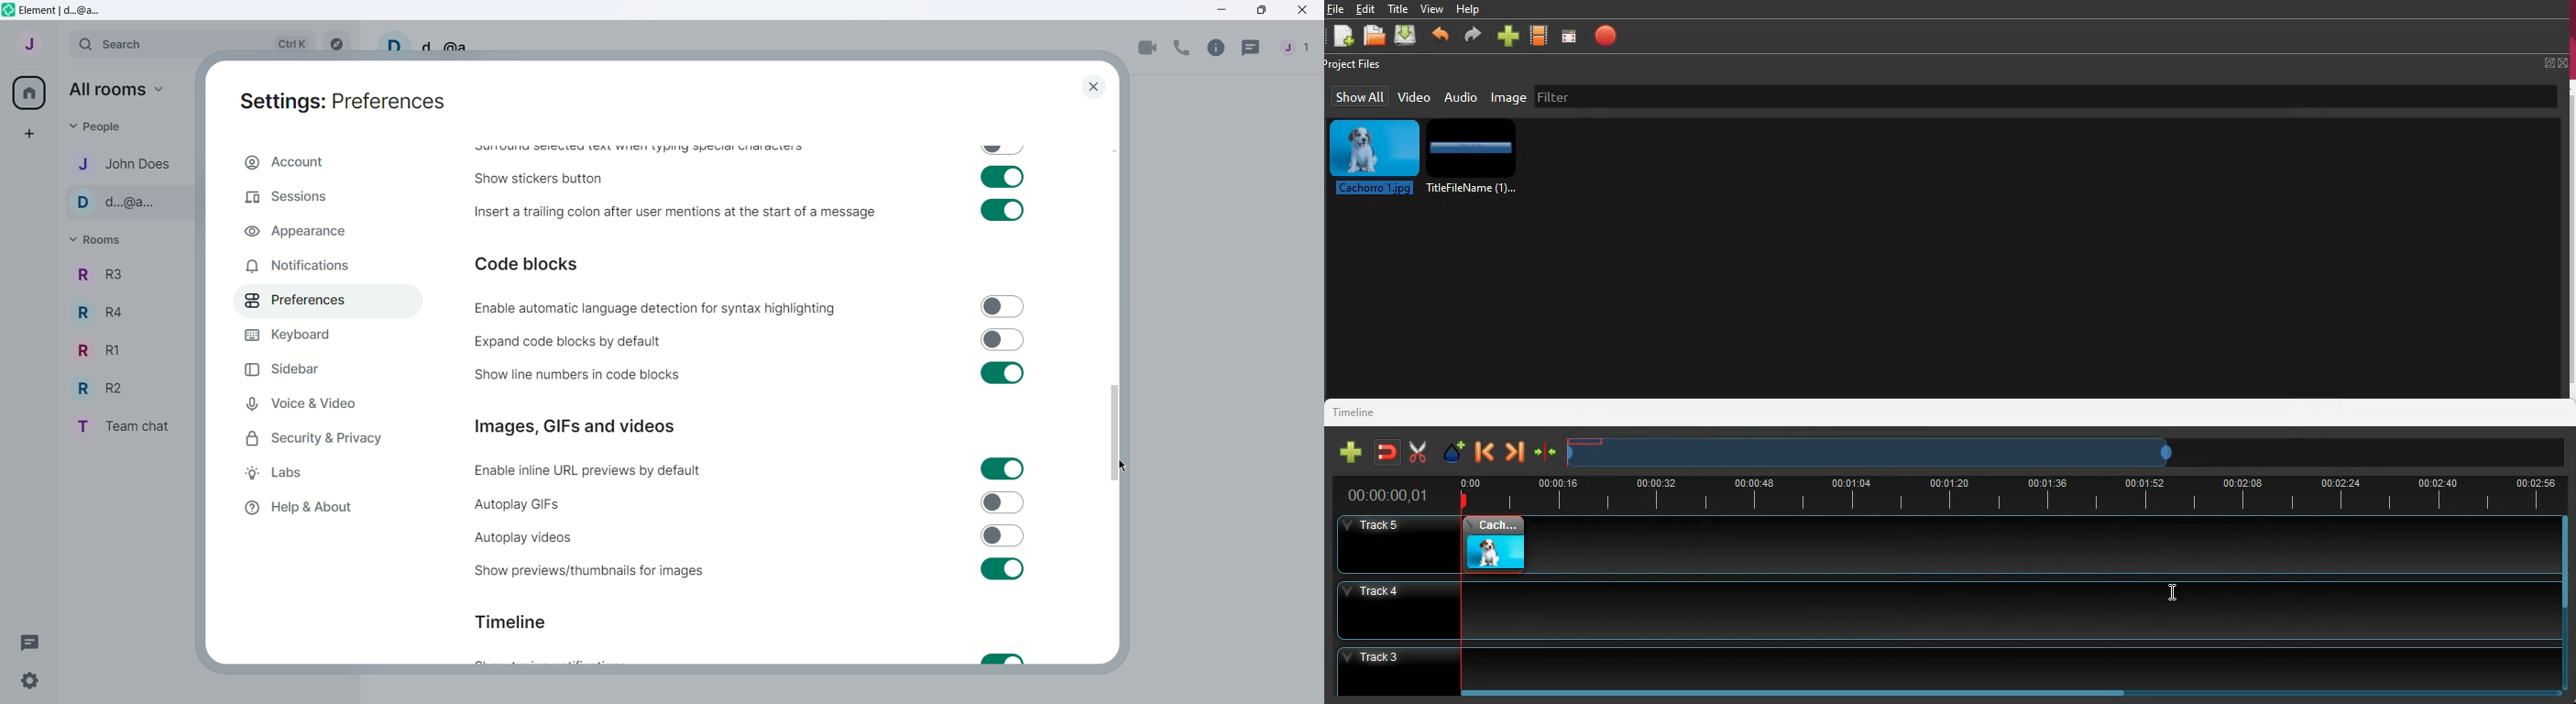 This screenshot has width=2576, height=728. I want to click on track, so click(2044, 545).